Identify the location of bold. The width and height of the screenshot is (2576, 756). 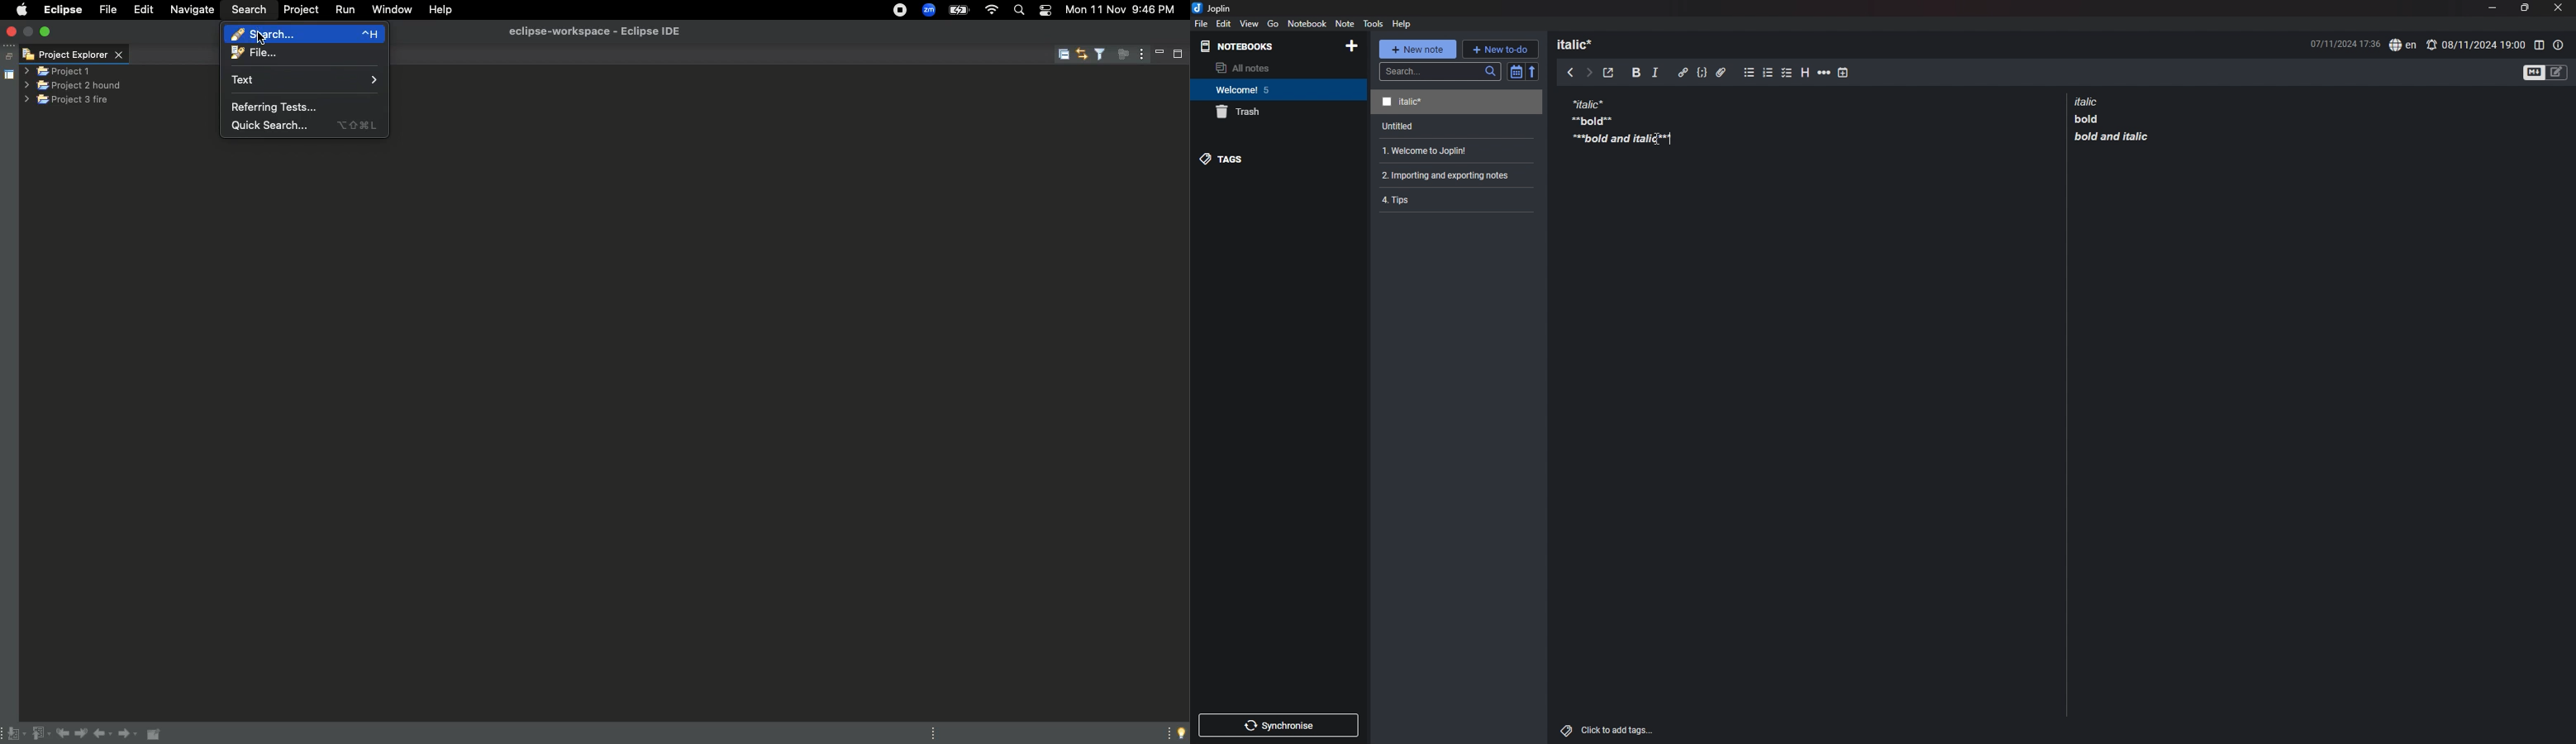
(1636, 73).